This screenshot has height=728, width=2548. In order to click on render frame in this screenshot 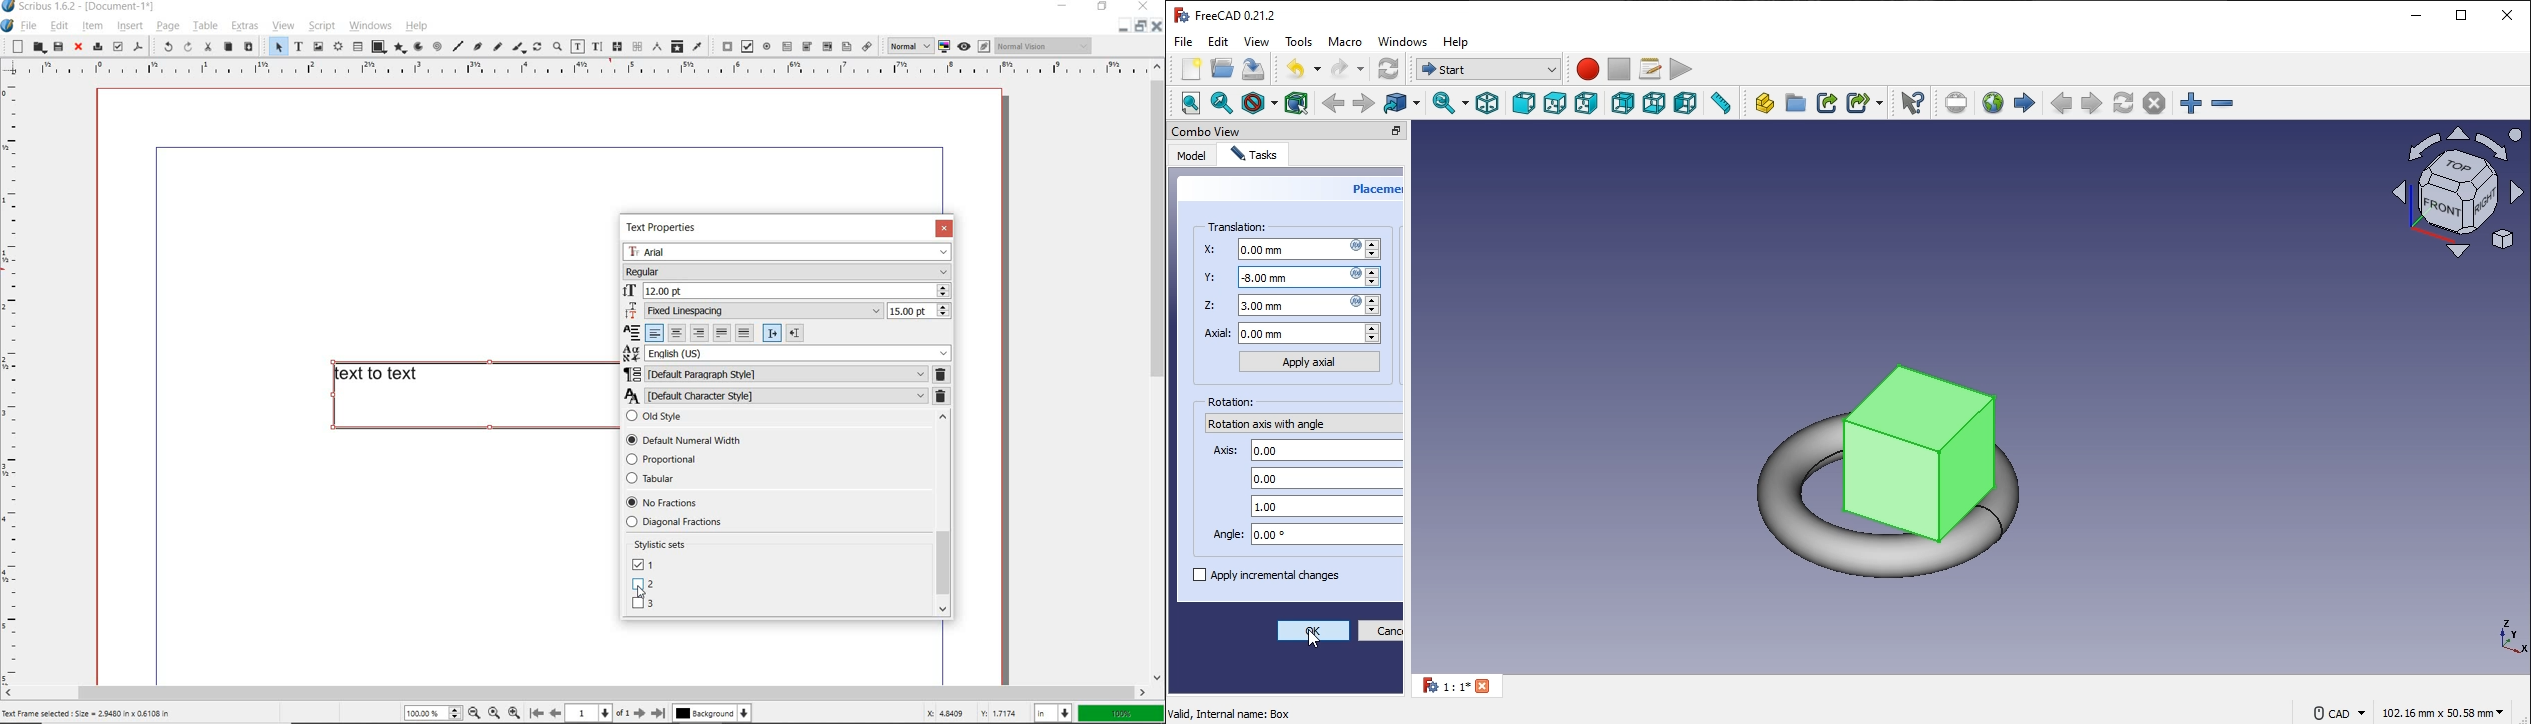, I will do `click(338, 47)`.